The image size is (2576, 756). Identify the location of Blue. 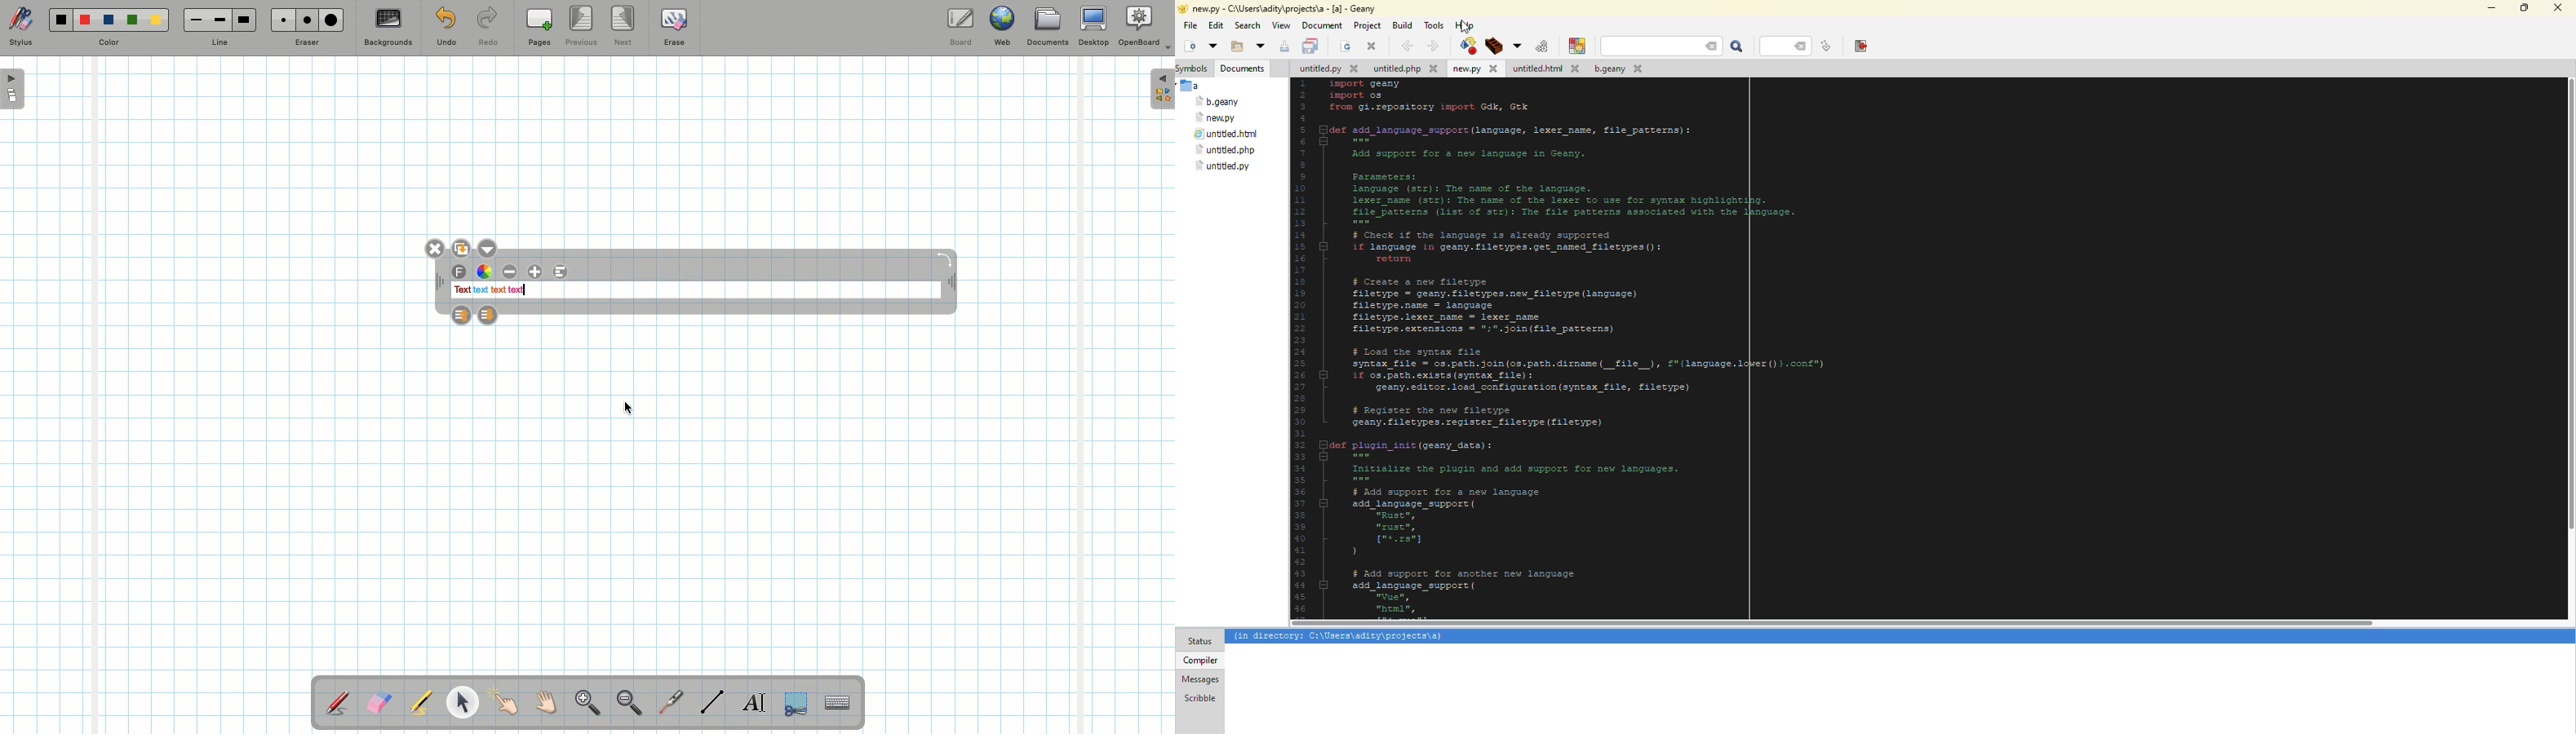
(109, 20).